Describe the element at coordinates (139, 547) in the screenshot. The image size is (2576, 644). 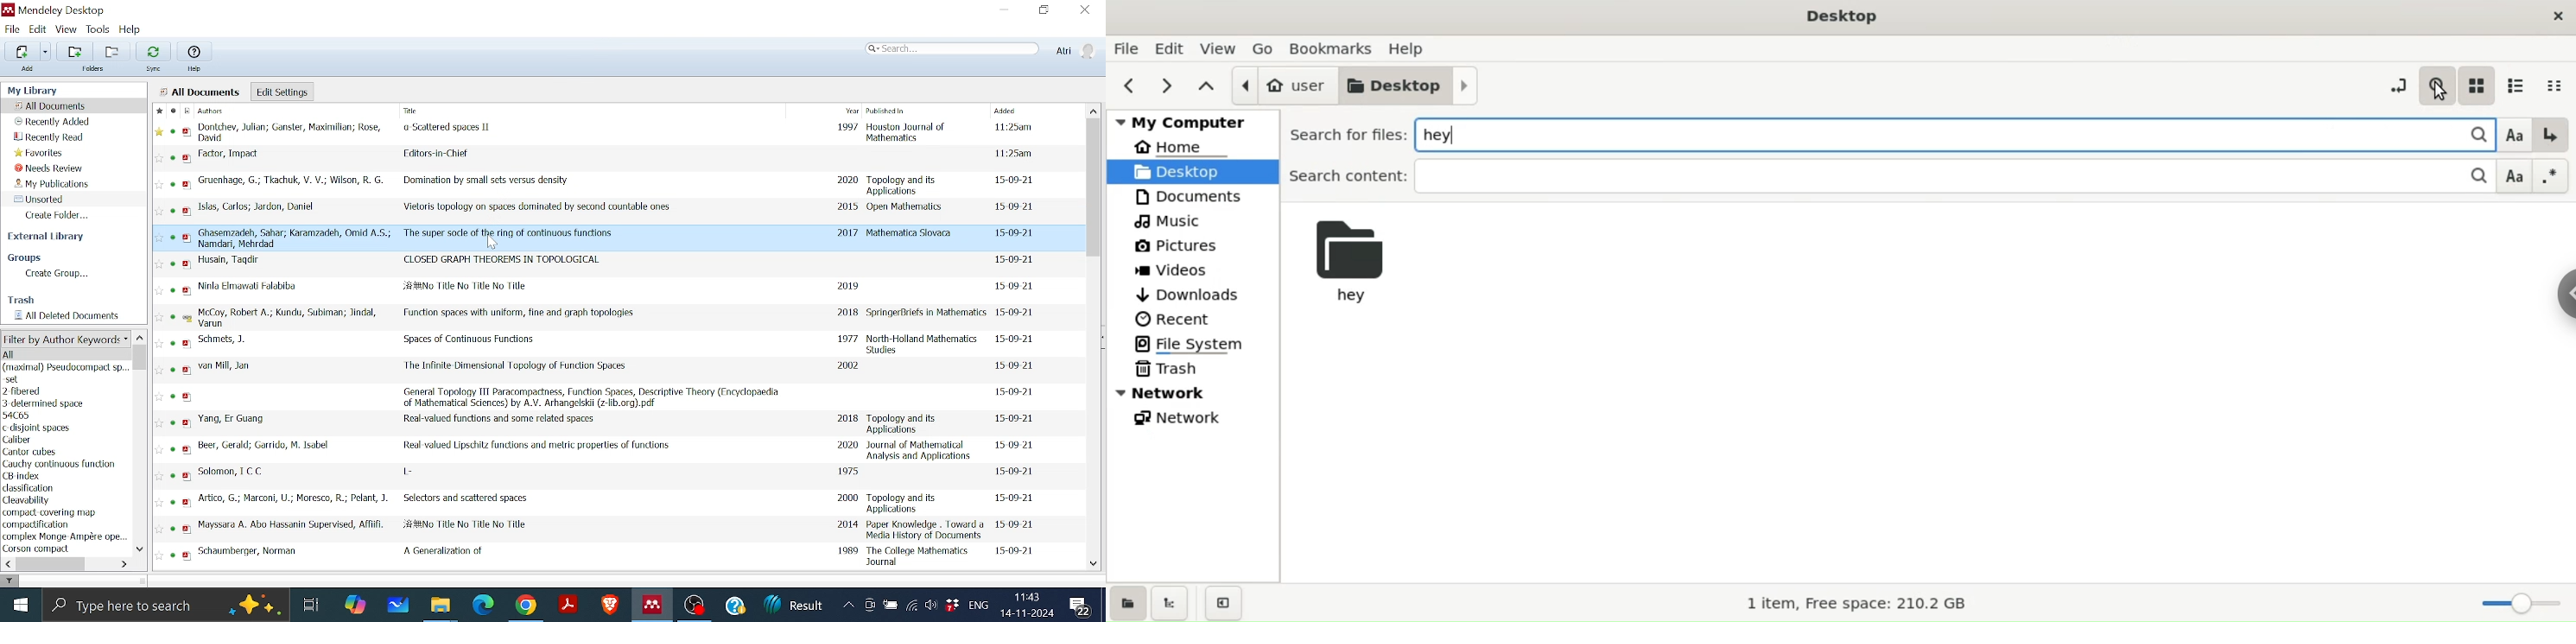
I see `Move down in Author keyword` at that location.